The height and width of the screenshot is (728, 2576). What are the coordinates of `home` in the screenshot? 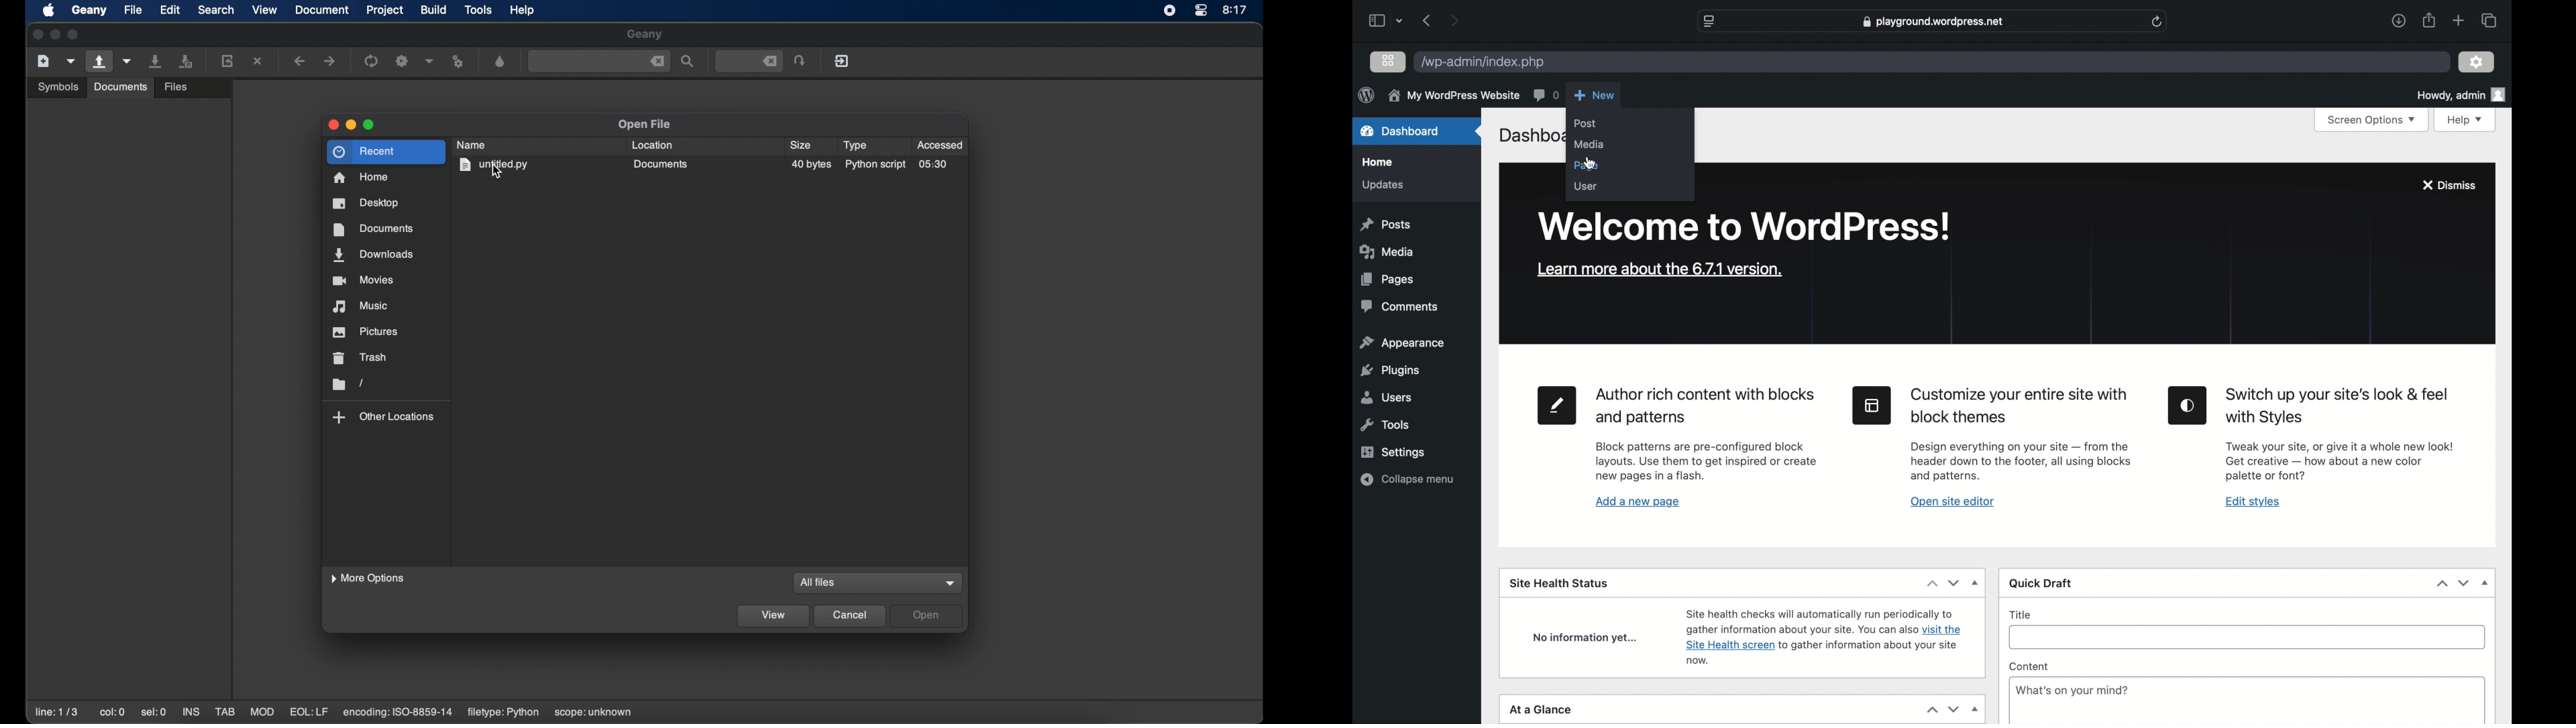 It's located at (1379, 162).